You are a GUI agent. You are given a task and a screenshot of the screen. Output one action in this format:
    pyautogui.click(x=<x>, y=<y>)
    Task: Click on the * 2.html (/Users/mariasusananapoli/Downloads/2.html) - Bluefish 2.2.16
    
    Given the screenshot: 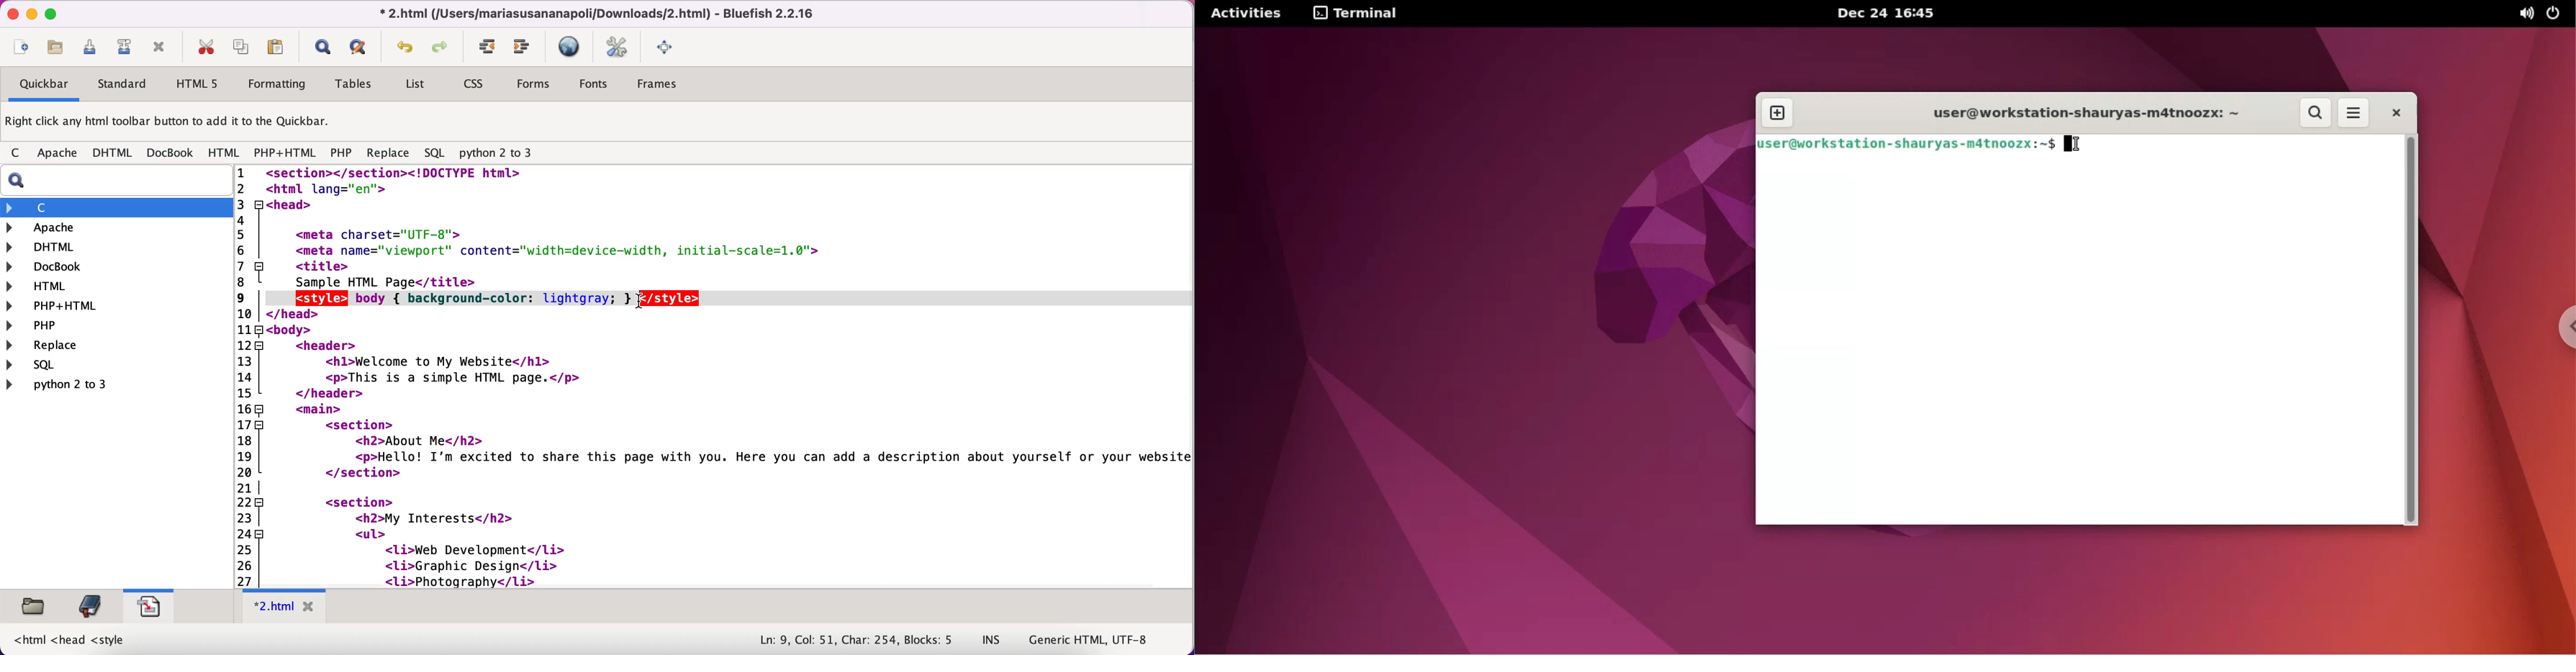 What is the action you would take?
    pyautogui.click(x=593, y=13)
    